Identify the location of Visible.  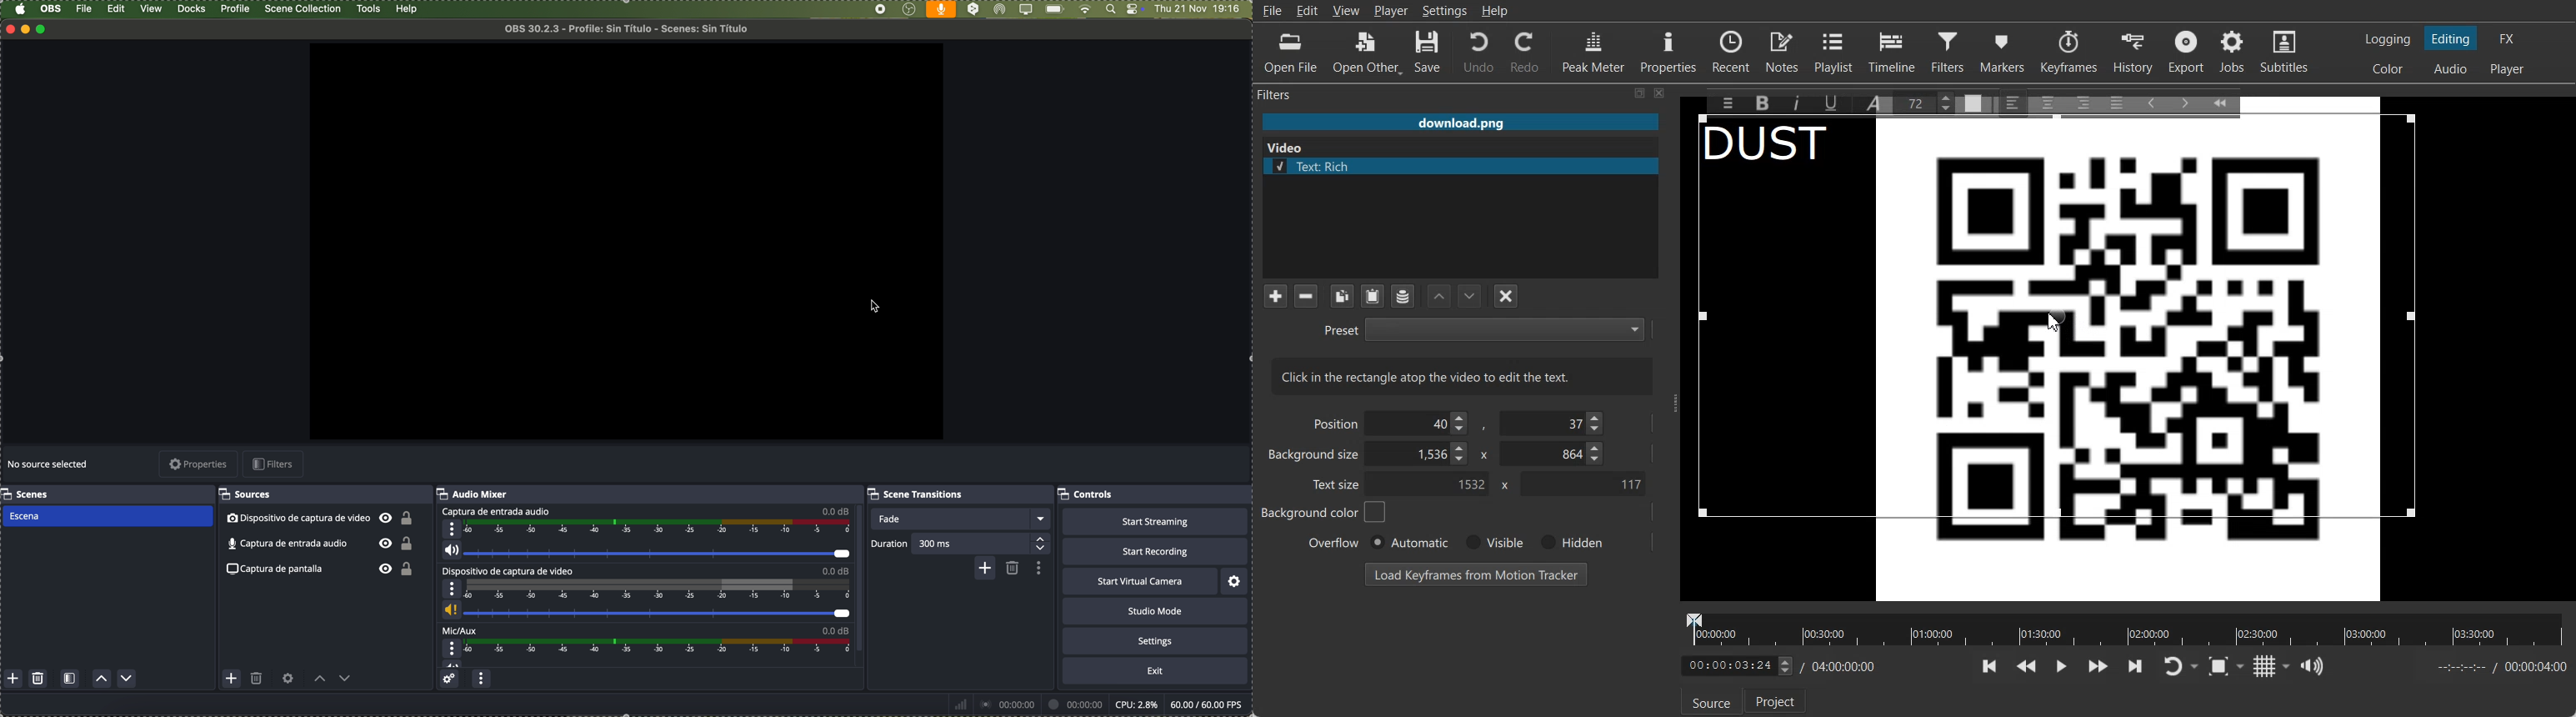
(1493, 543).